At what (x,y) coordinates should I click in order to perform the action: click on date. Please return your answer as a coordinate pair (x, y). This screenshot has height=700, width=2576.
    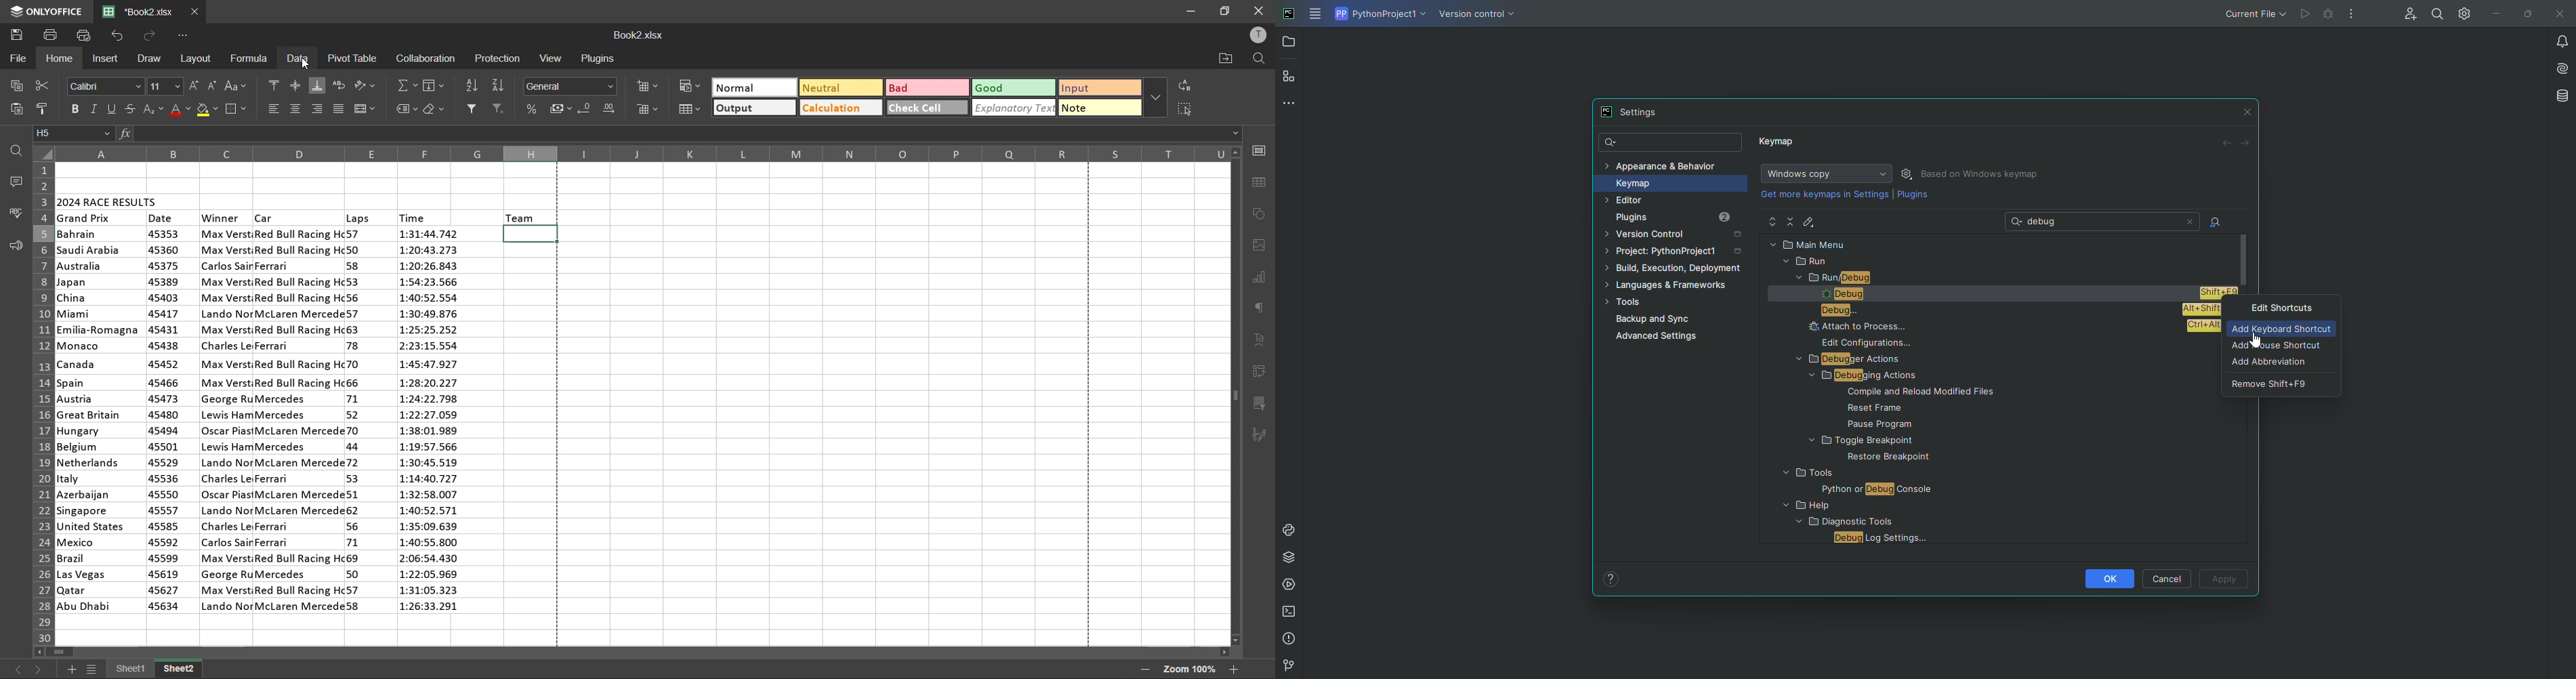
    Looking at the image, I should click on (161, 218).